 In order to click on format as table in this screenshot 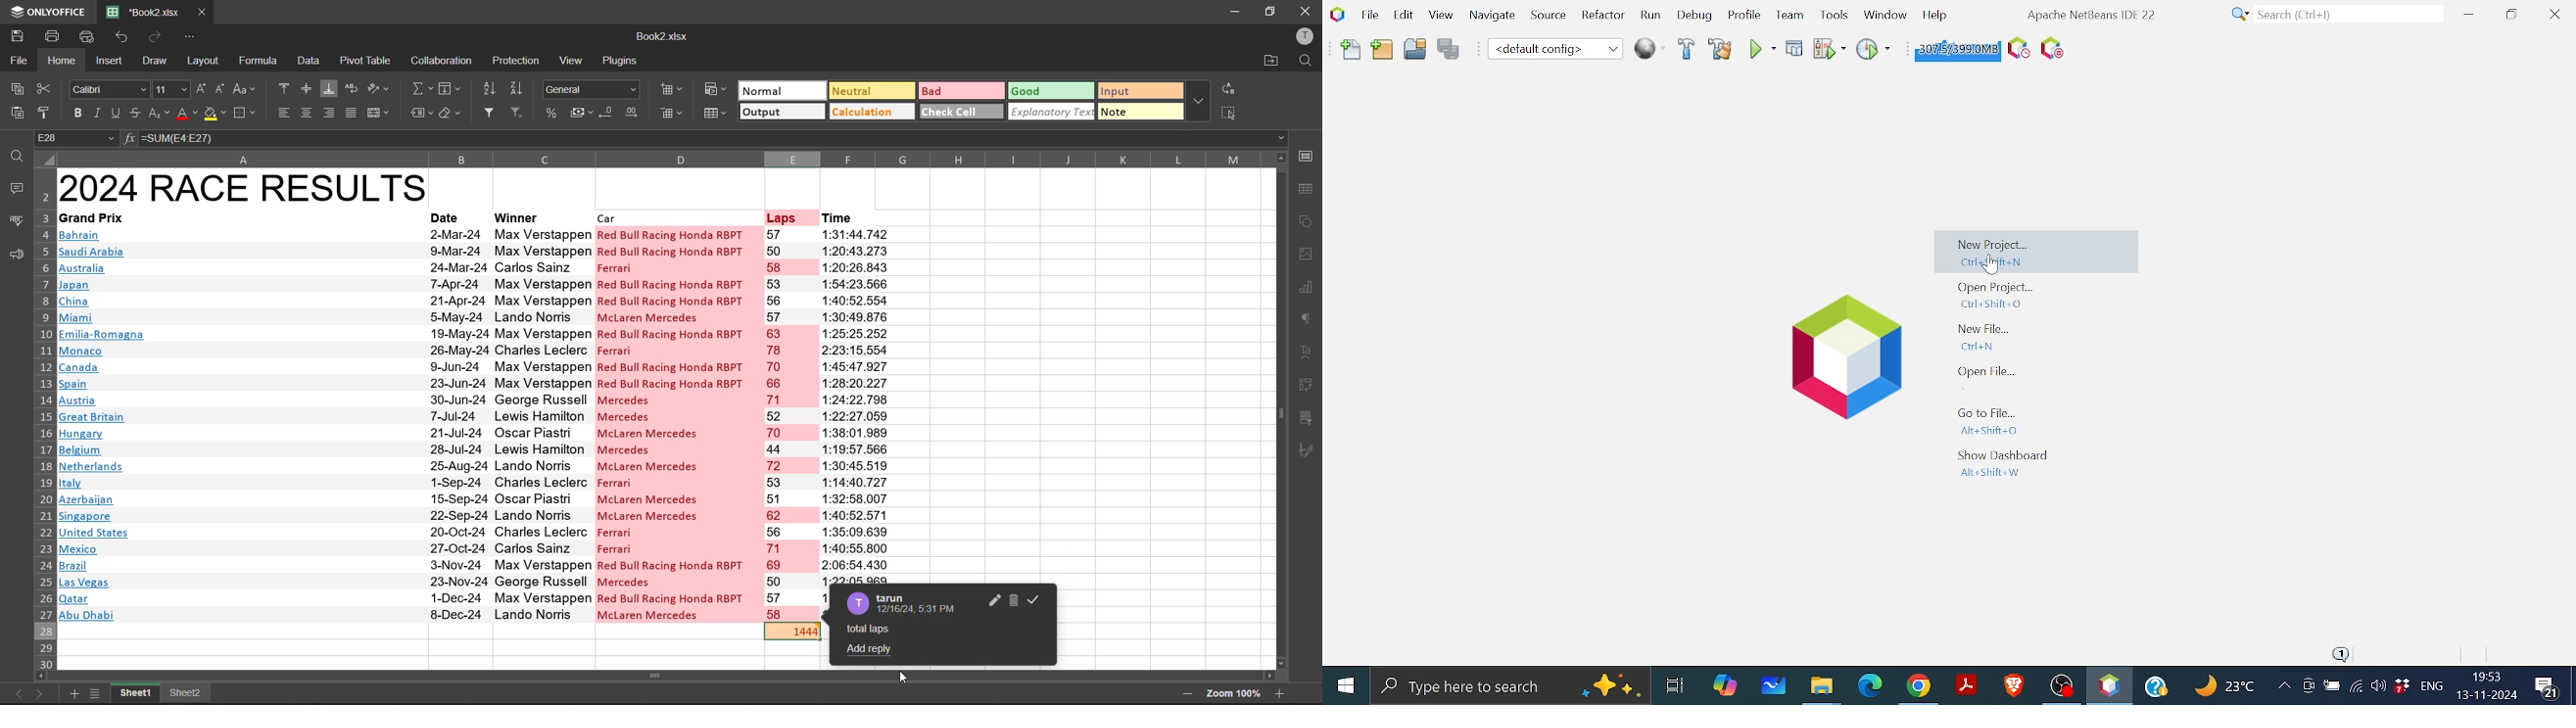, I will do `click(716, 117)`.